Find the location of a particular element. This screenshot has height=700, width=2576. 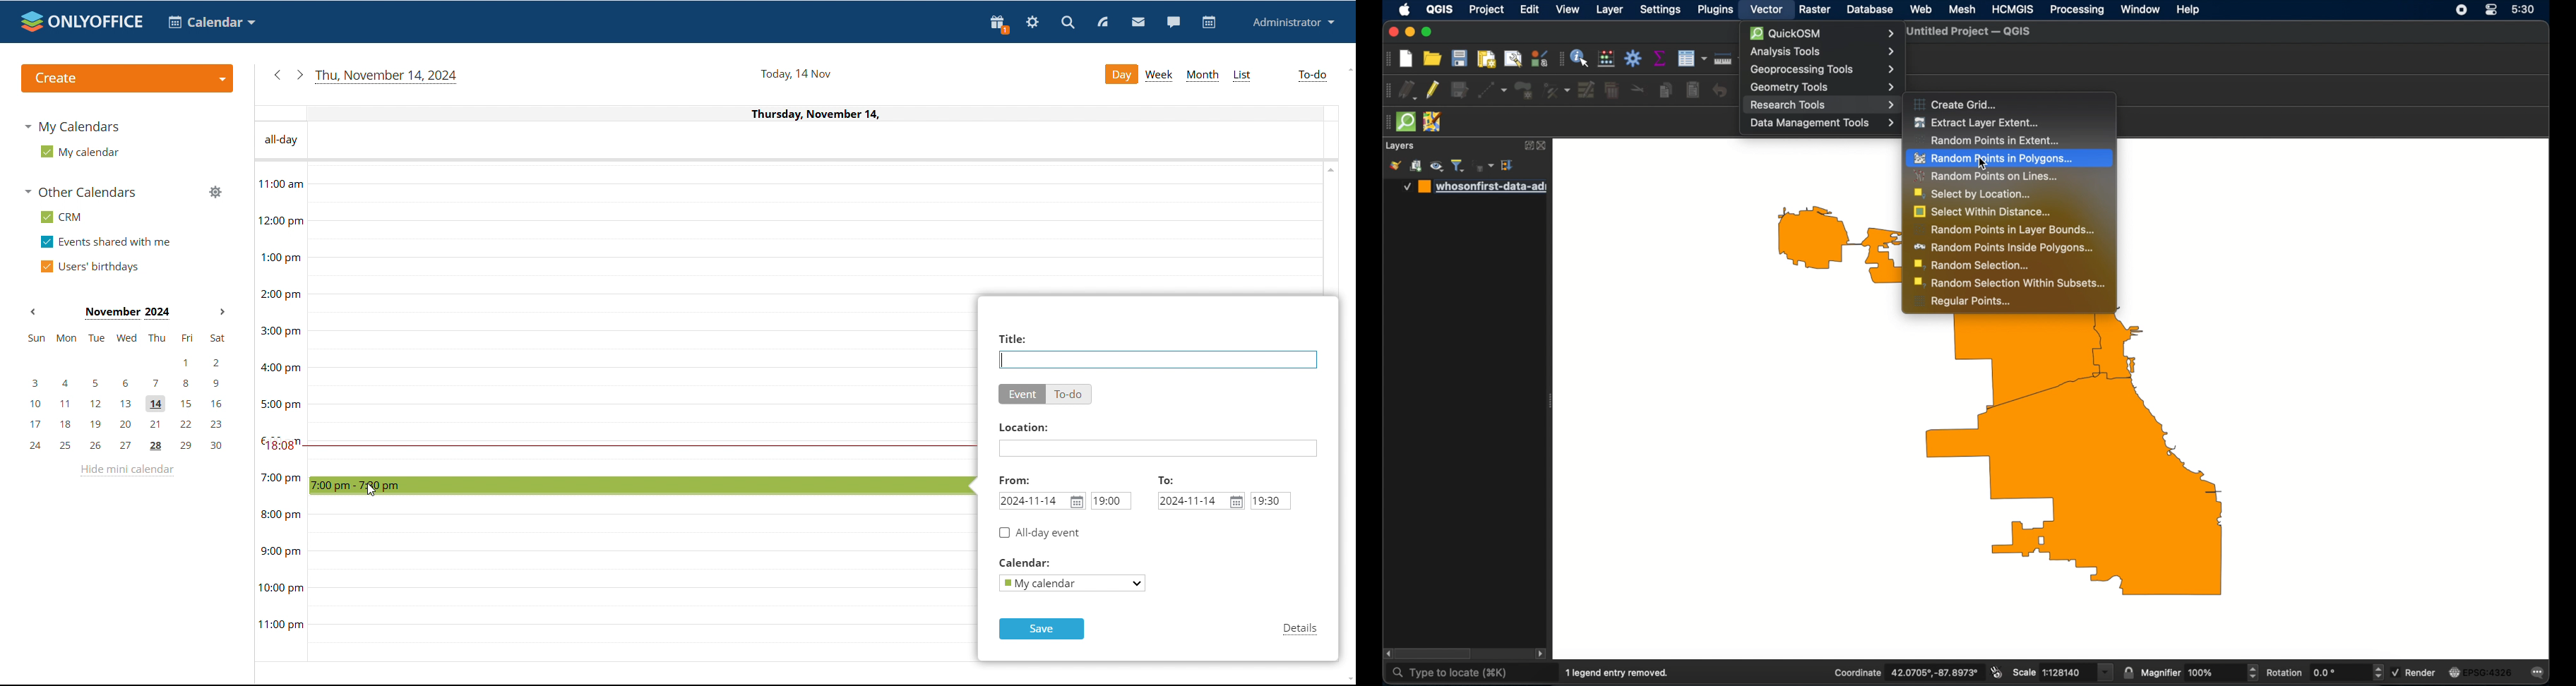

digitized ithsegment is located at coordinates (1491, 90).